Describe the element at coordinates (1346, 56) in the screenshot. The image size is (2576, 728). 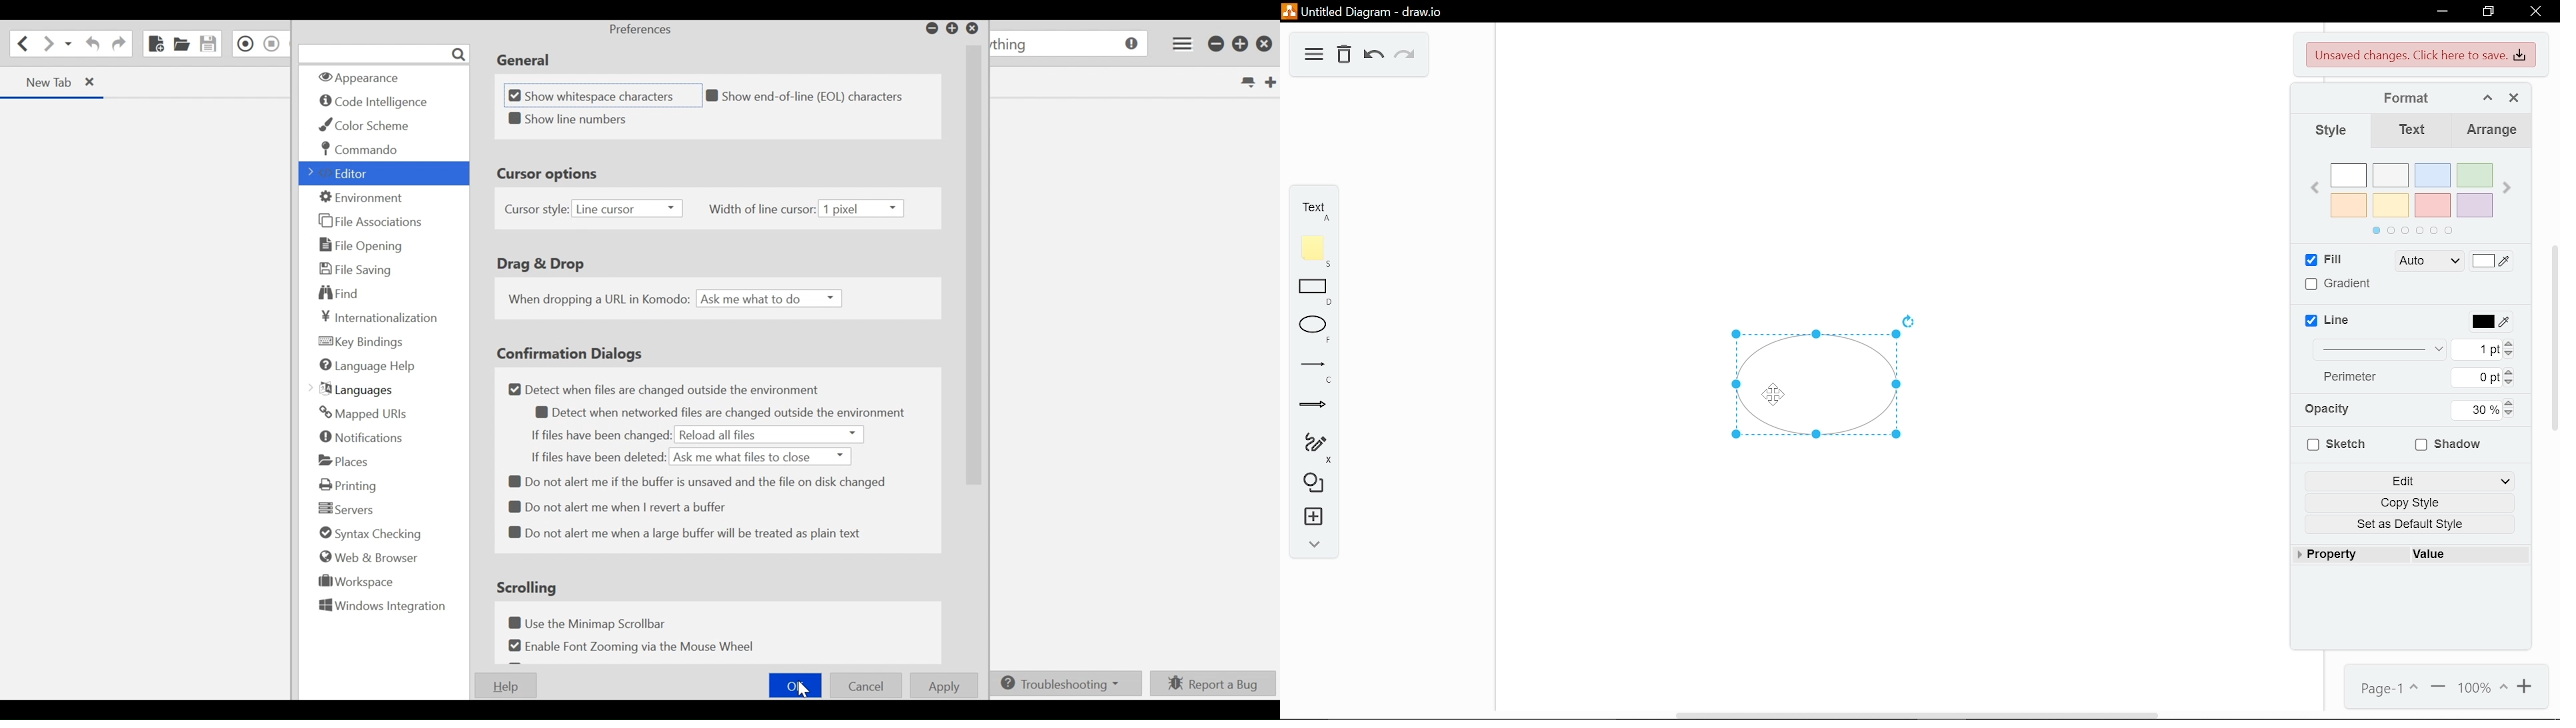
I see `Delete` at that location.